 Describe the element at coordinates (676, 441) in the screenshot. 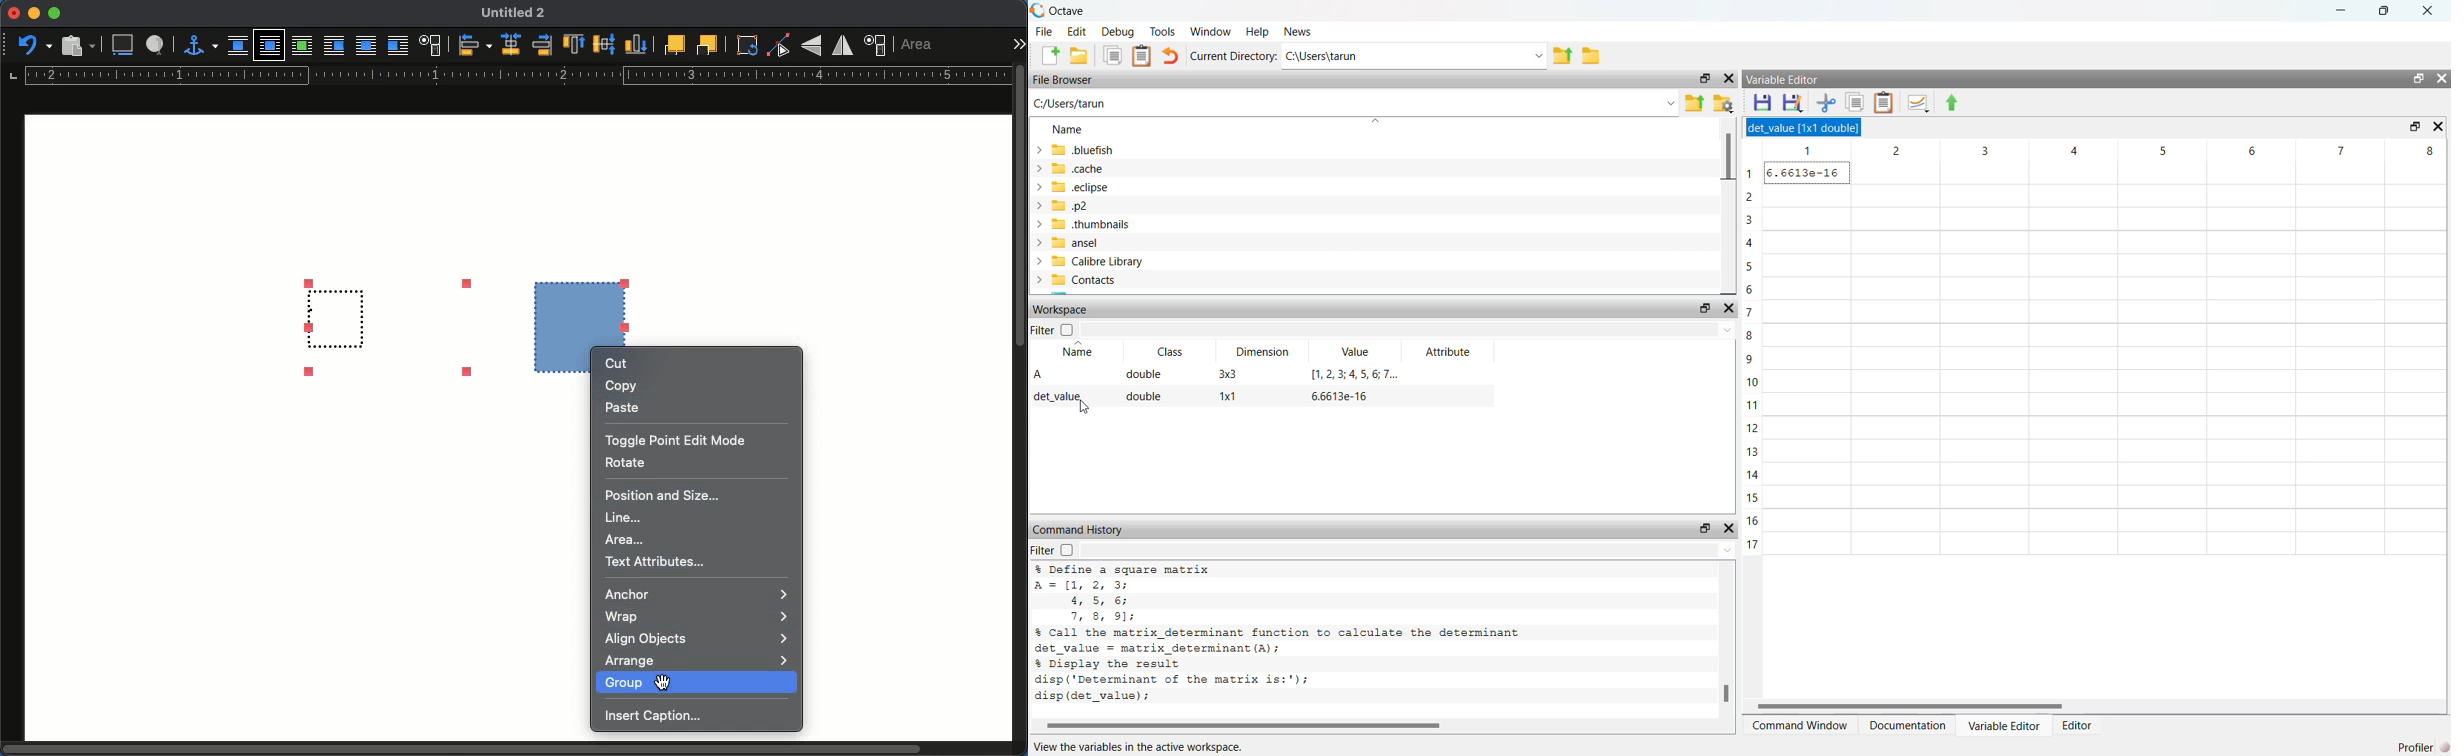

I see `toggle point and edit mode` at that location.